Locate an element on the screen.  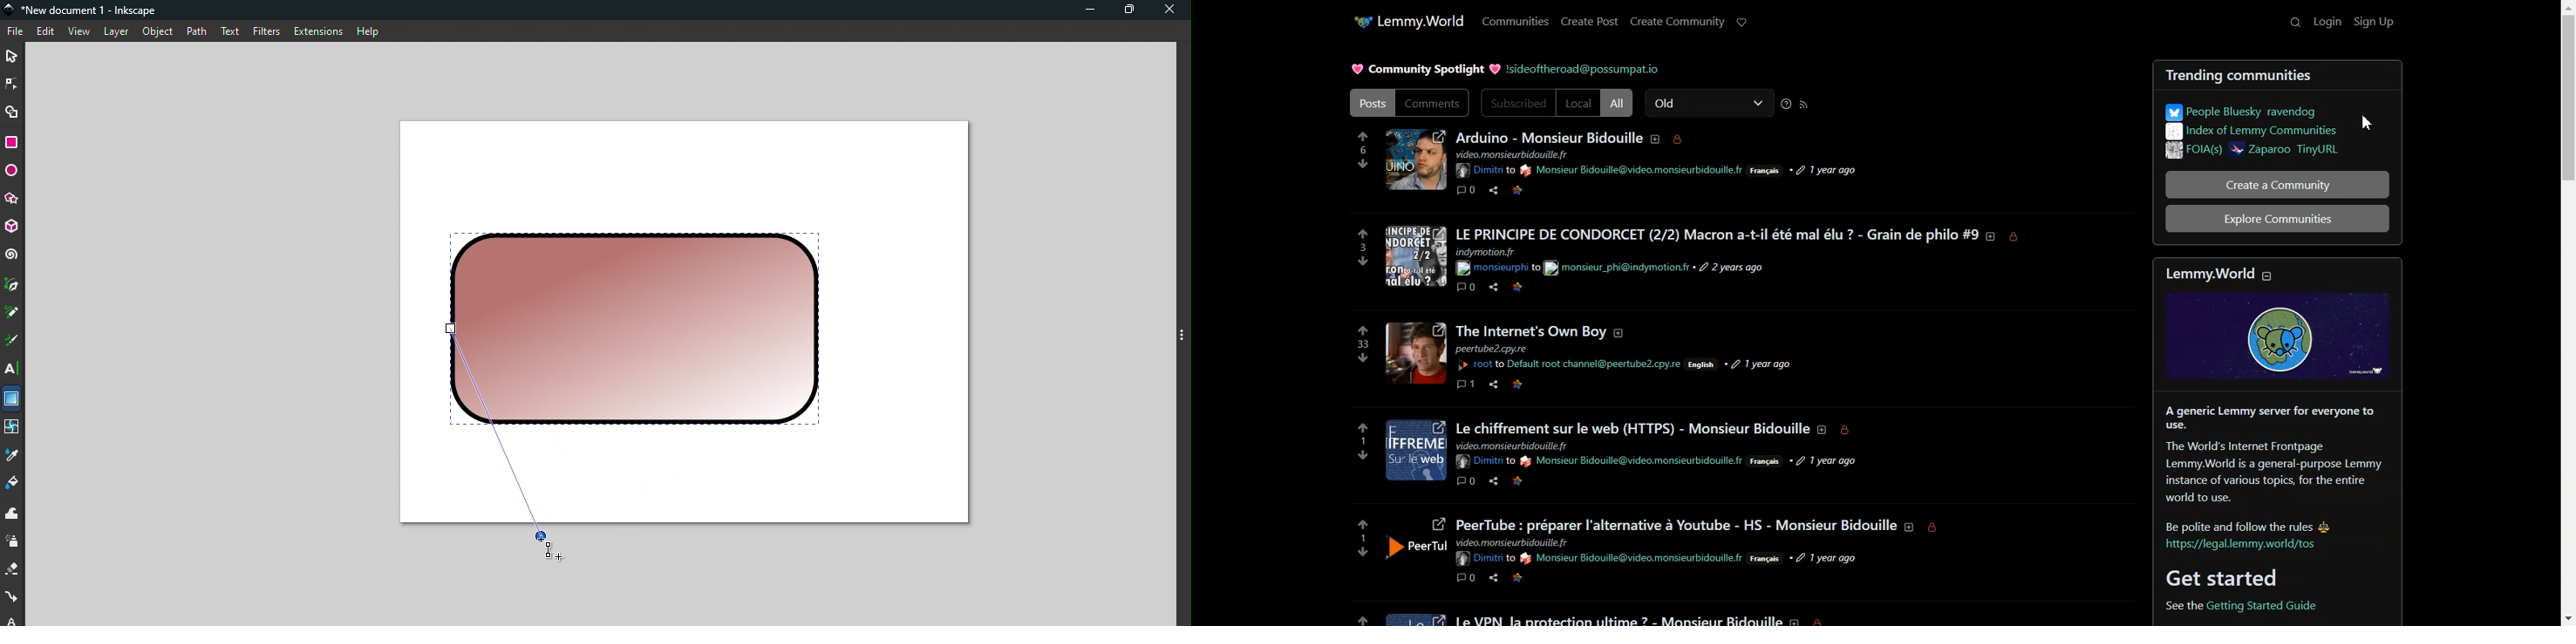
Save is located at coordinates (1541, 190).